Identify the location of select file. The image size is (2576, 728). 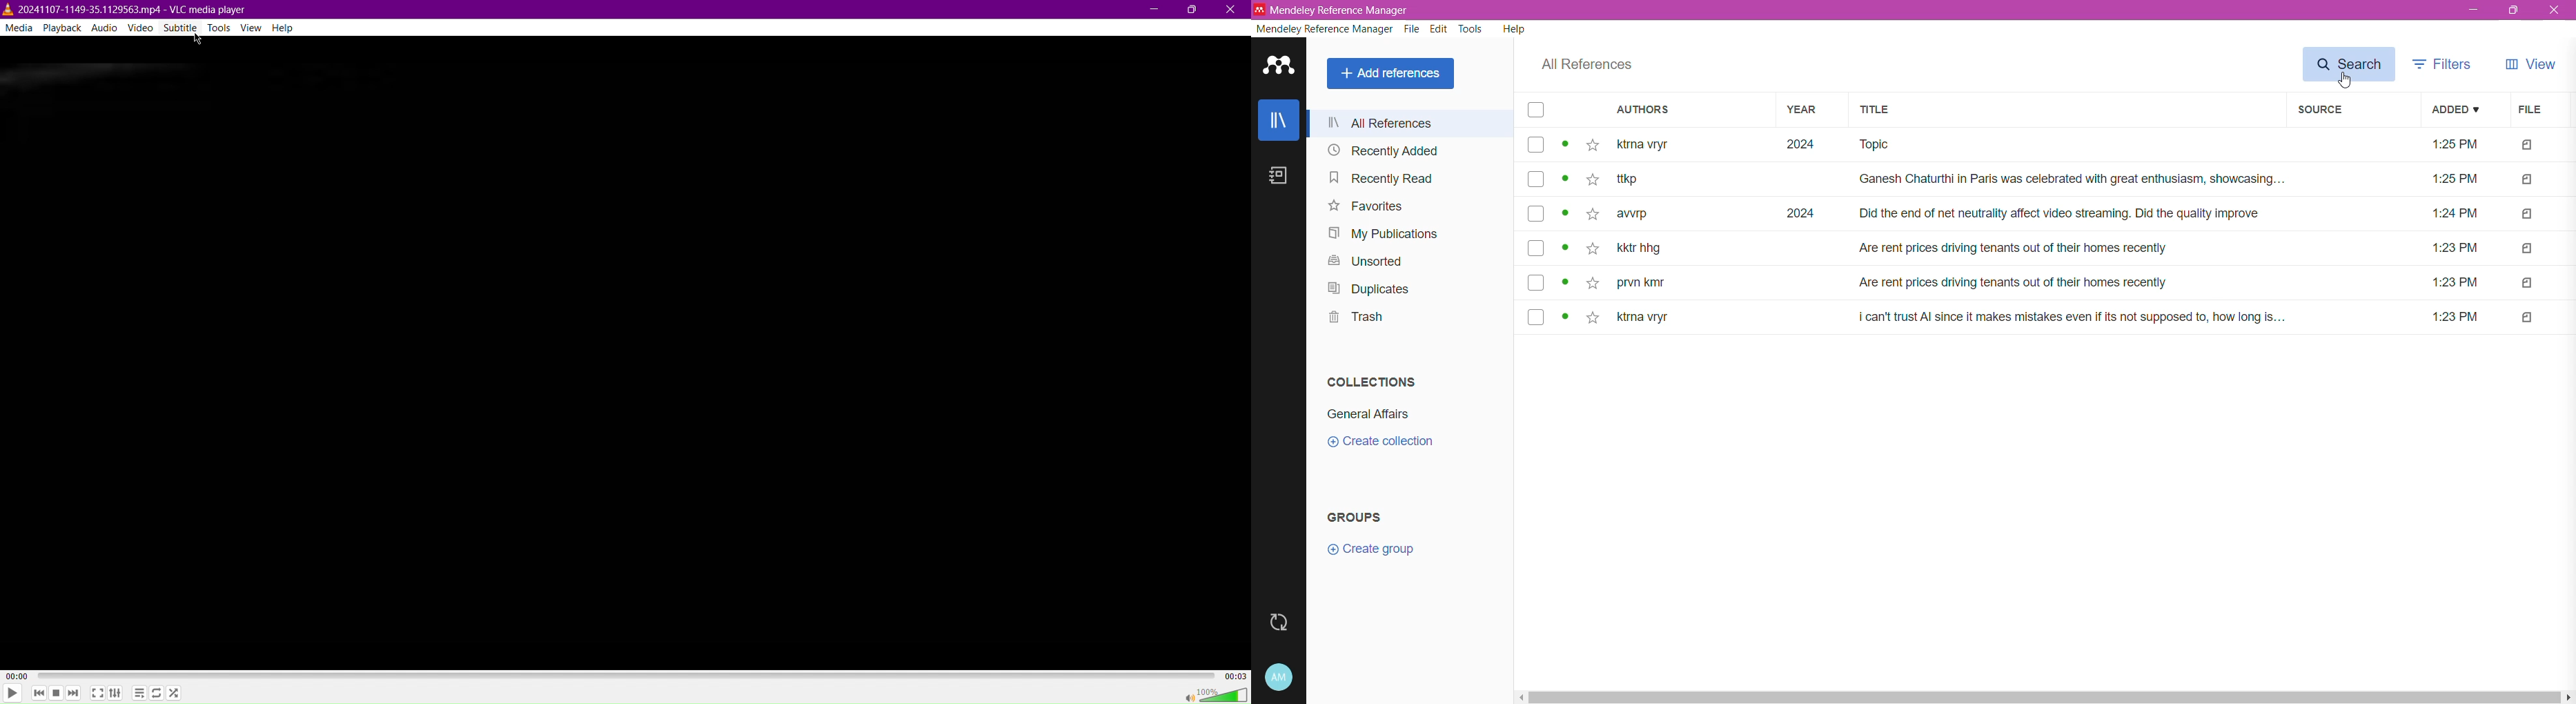
(1533, 181).